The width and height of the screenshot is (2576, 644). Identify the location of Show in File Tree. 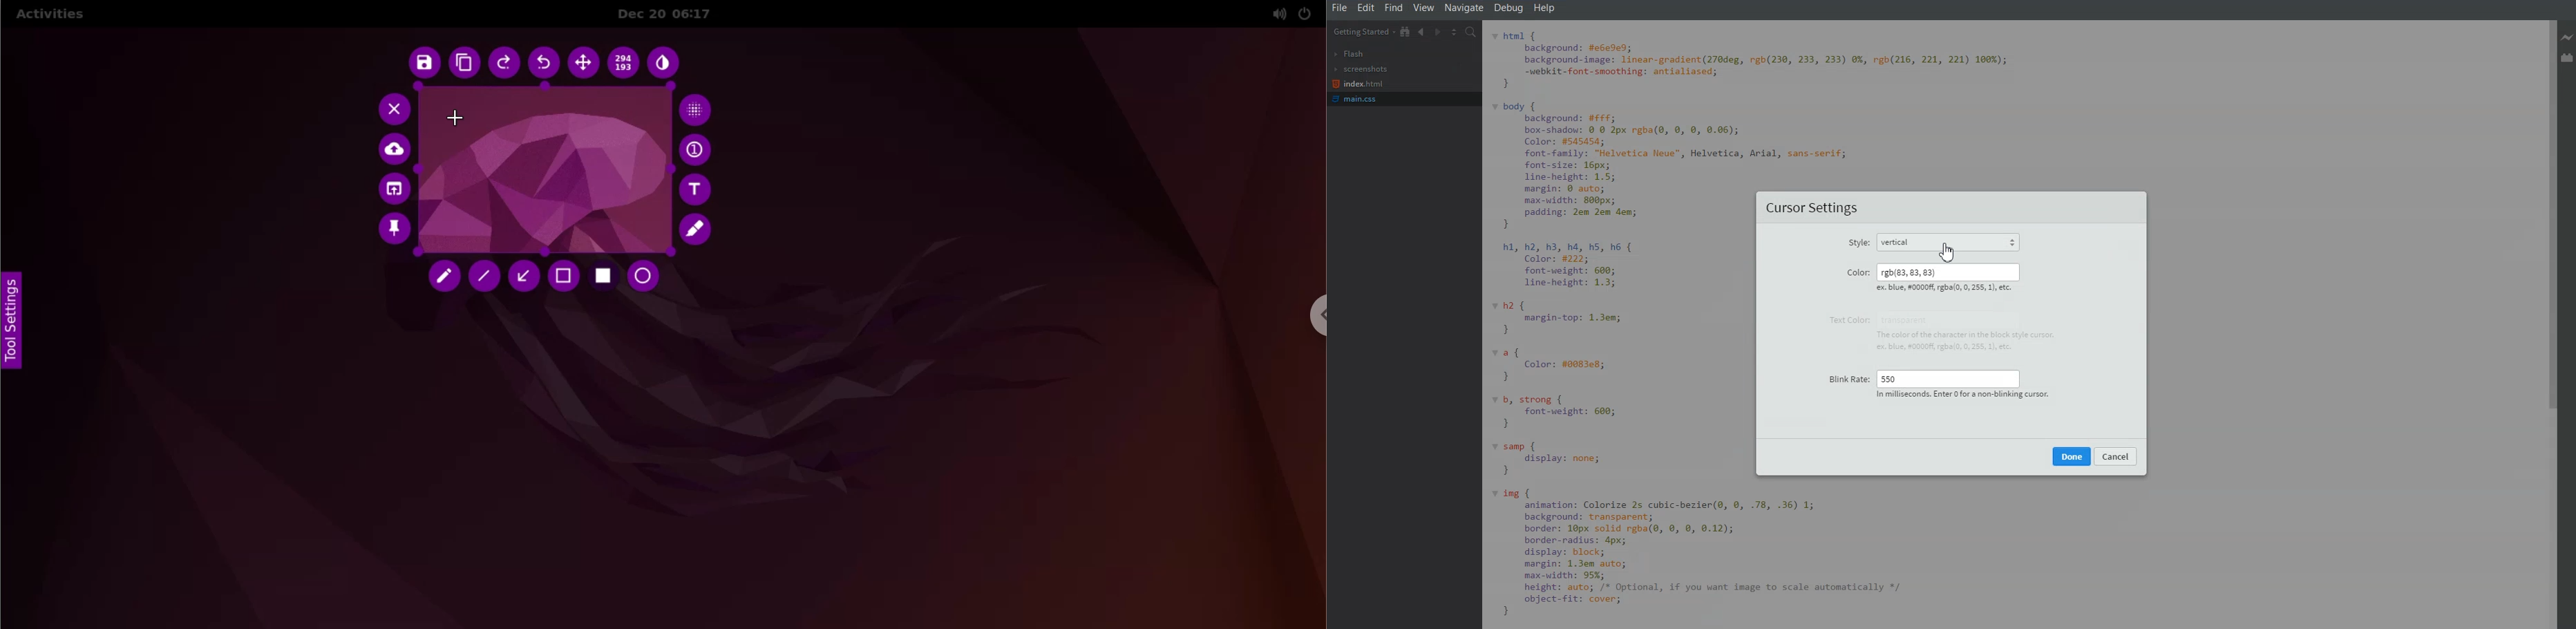
(1405, 31).